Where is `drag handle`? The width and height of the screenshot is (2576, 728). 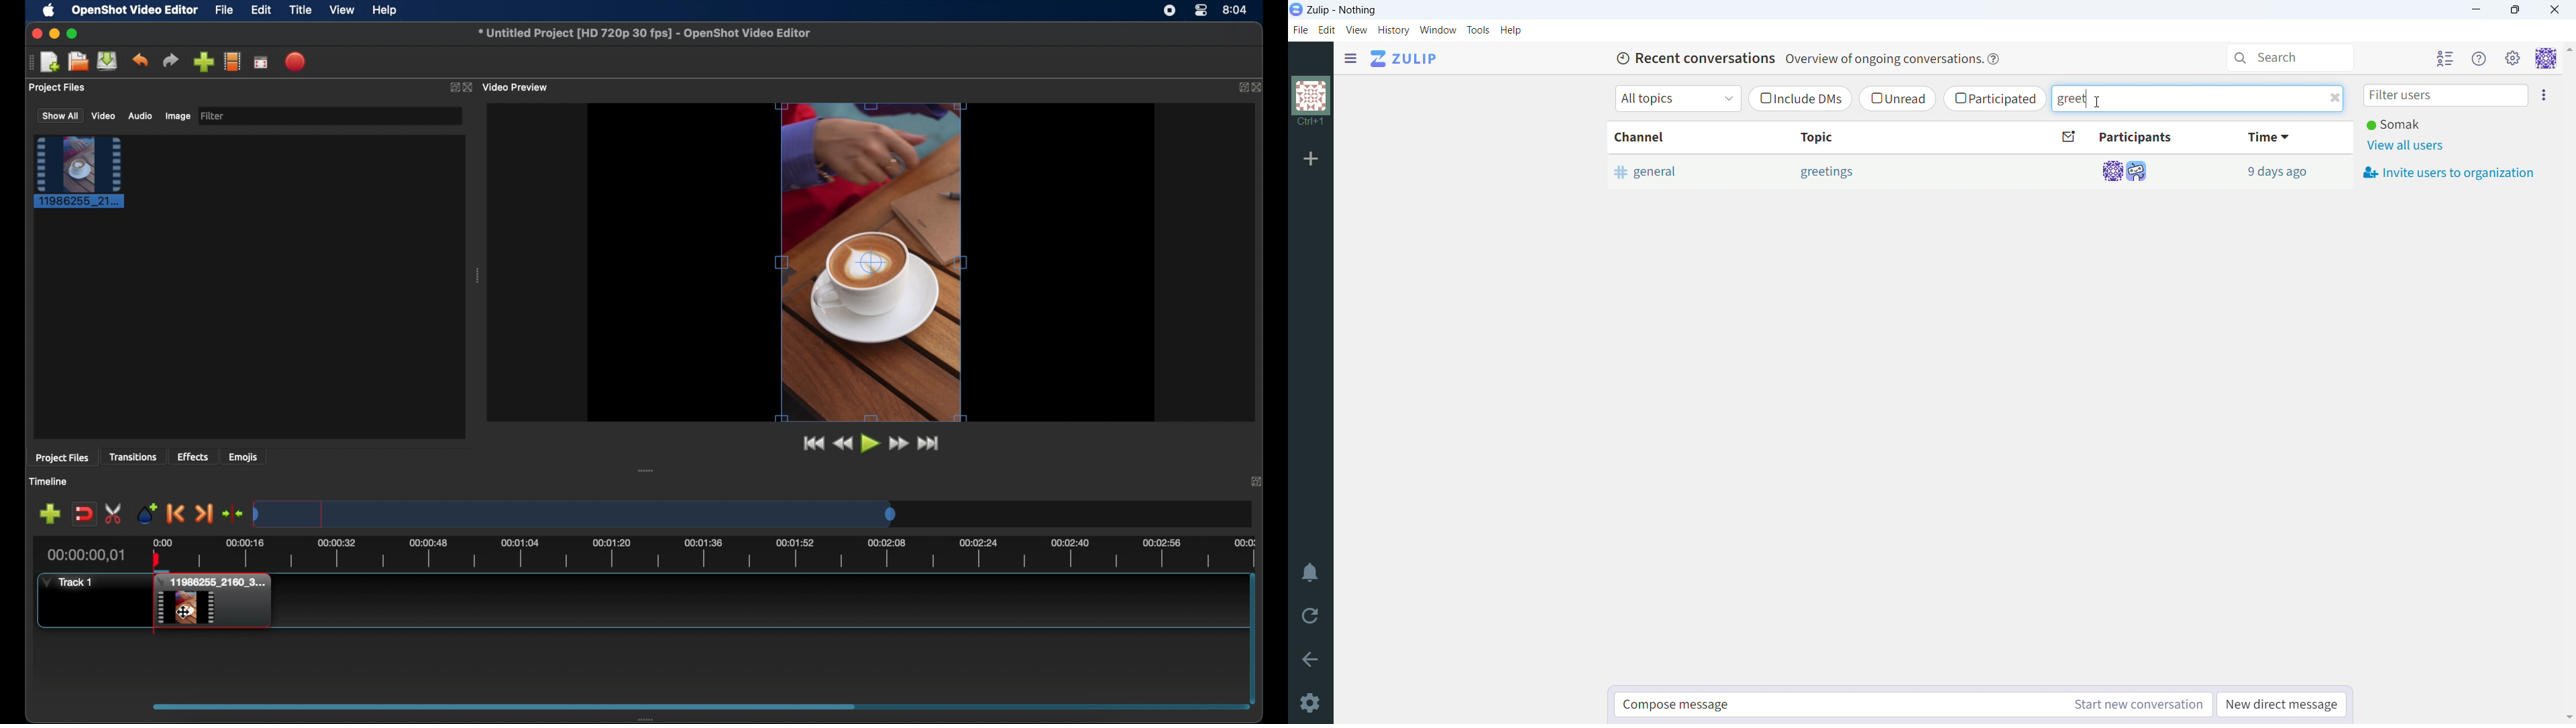 drag handle is located at coordinates (28, 63).